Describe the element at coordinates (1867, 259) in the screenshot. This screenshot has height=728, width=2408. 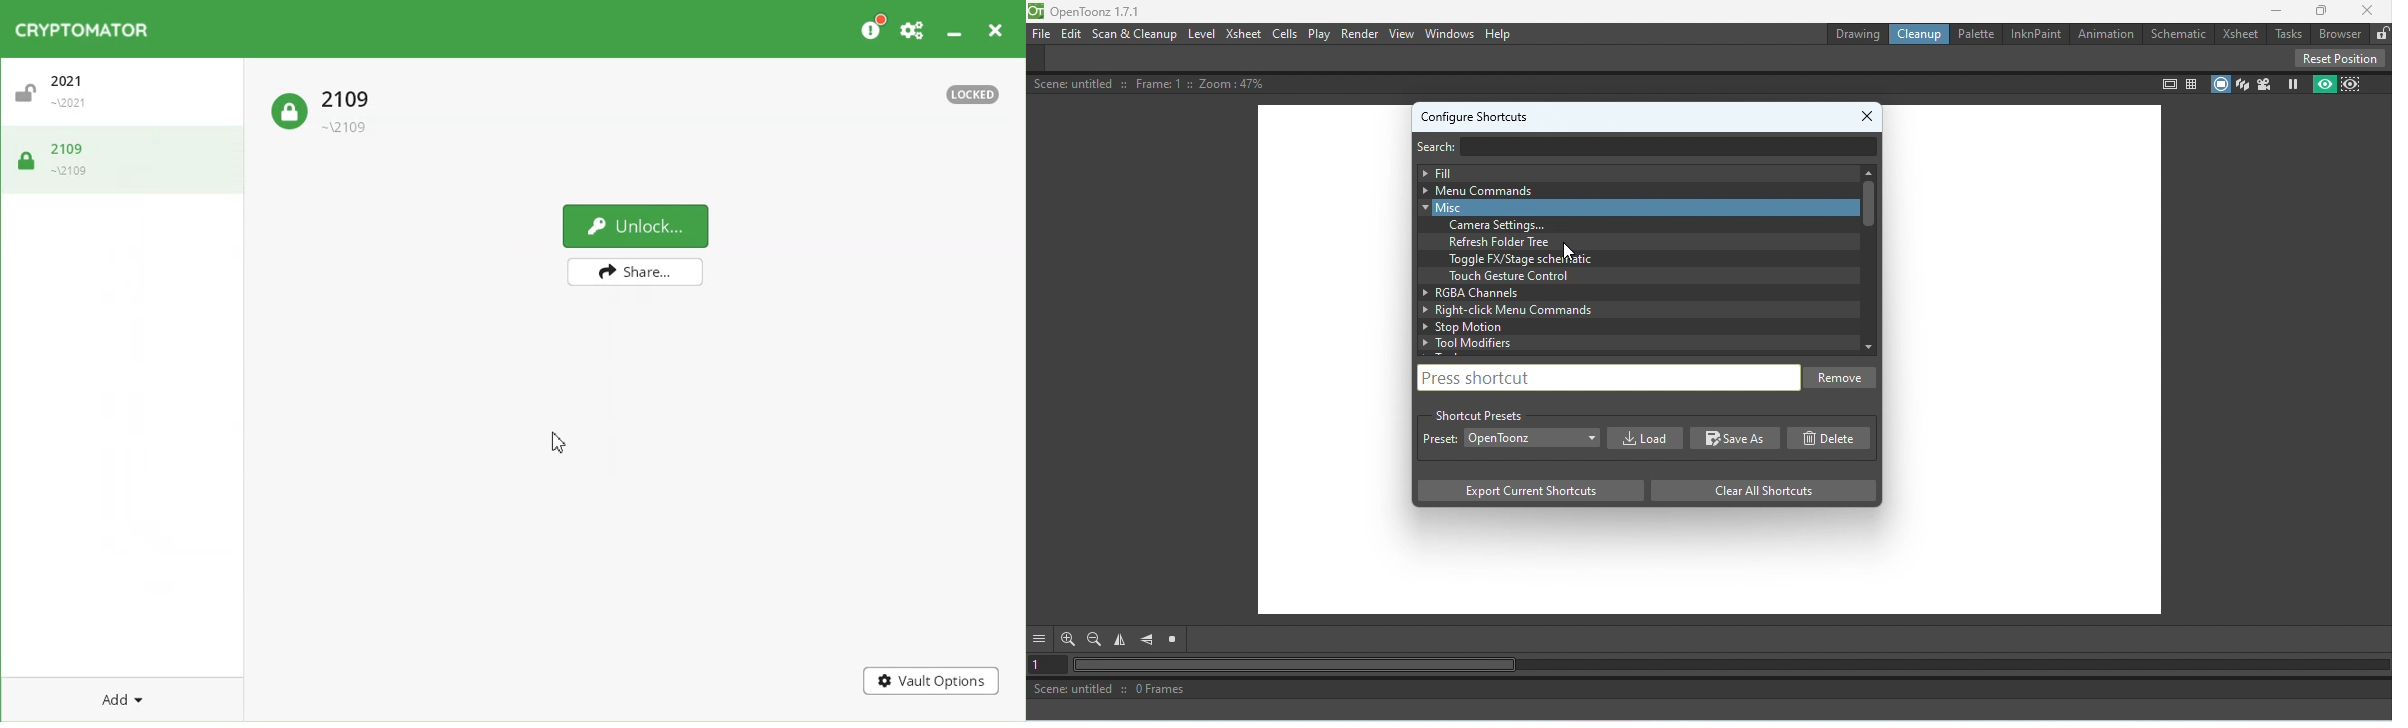
I see `Vertical scroll bar` at that location.